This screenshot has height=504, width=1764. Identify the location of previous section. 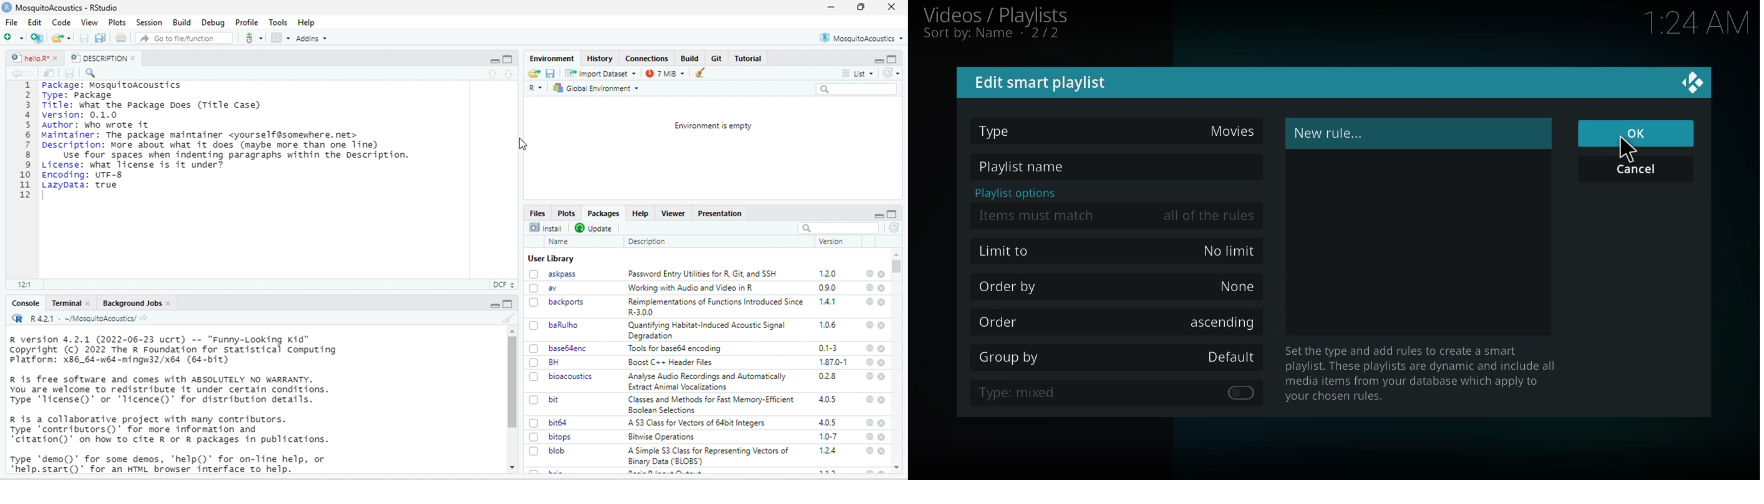
(492, 74).